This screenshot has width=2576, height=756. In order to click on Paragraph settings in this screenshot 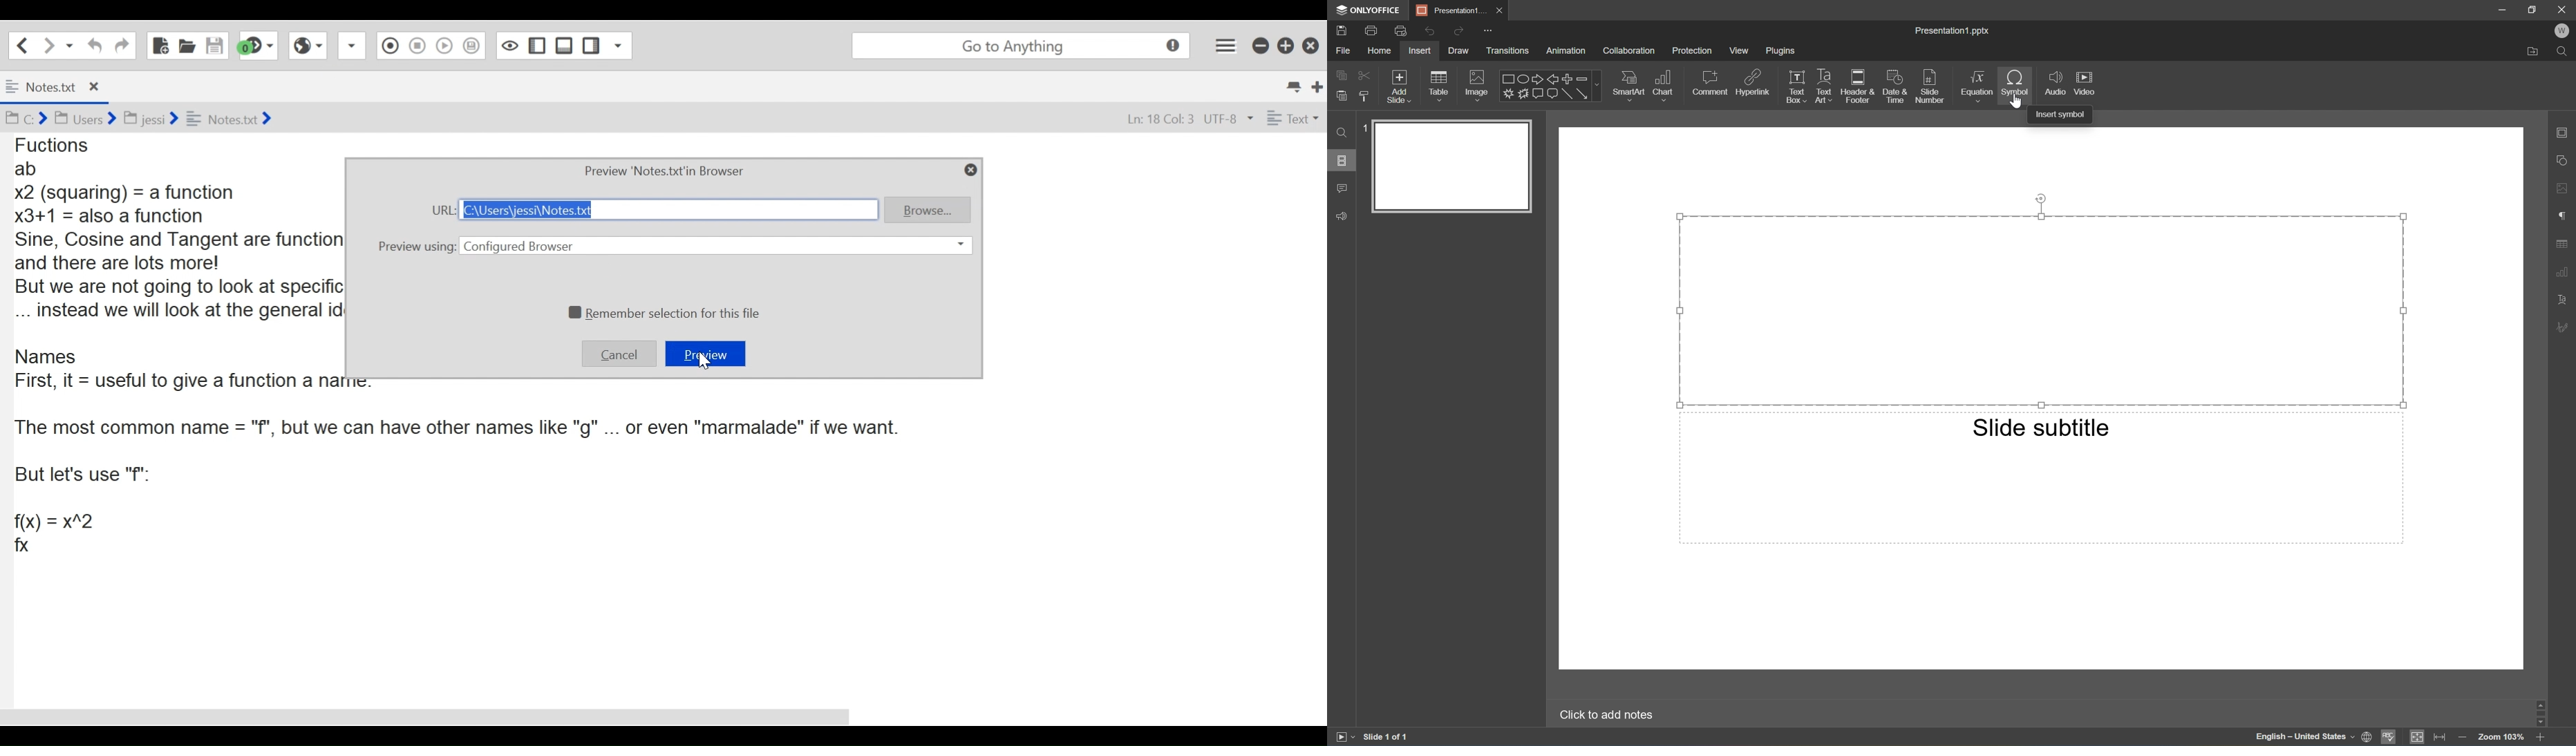, I will do `click(2563, 216)`.